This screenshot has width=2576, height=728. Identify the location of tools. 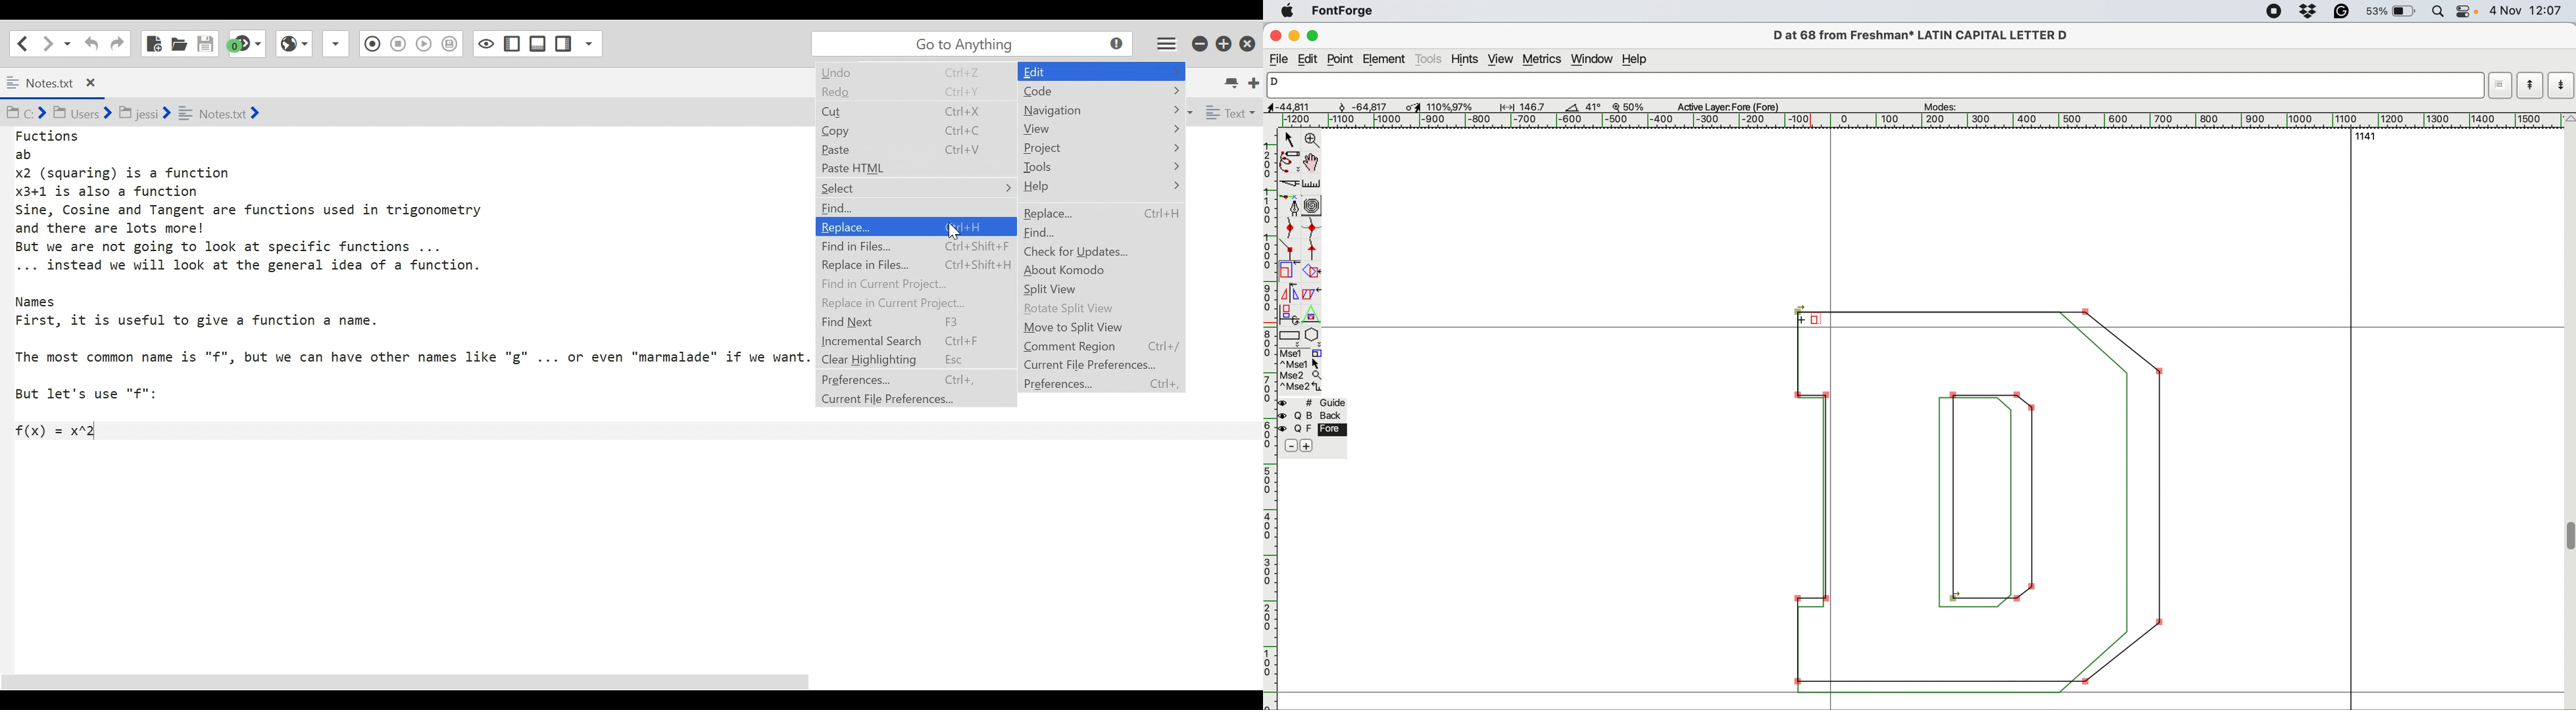
(1429, 59).